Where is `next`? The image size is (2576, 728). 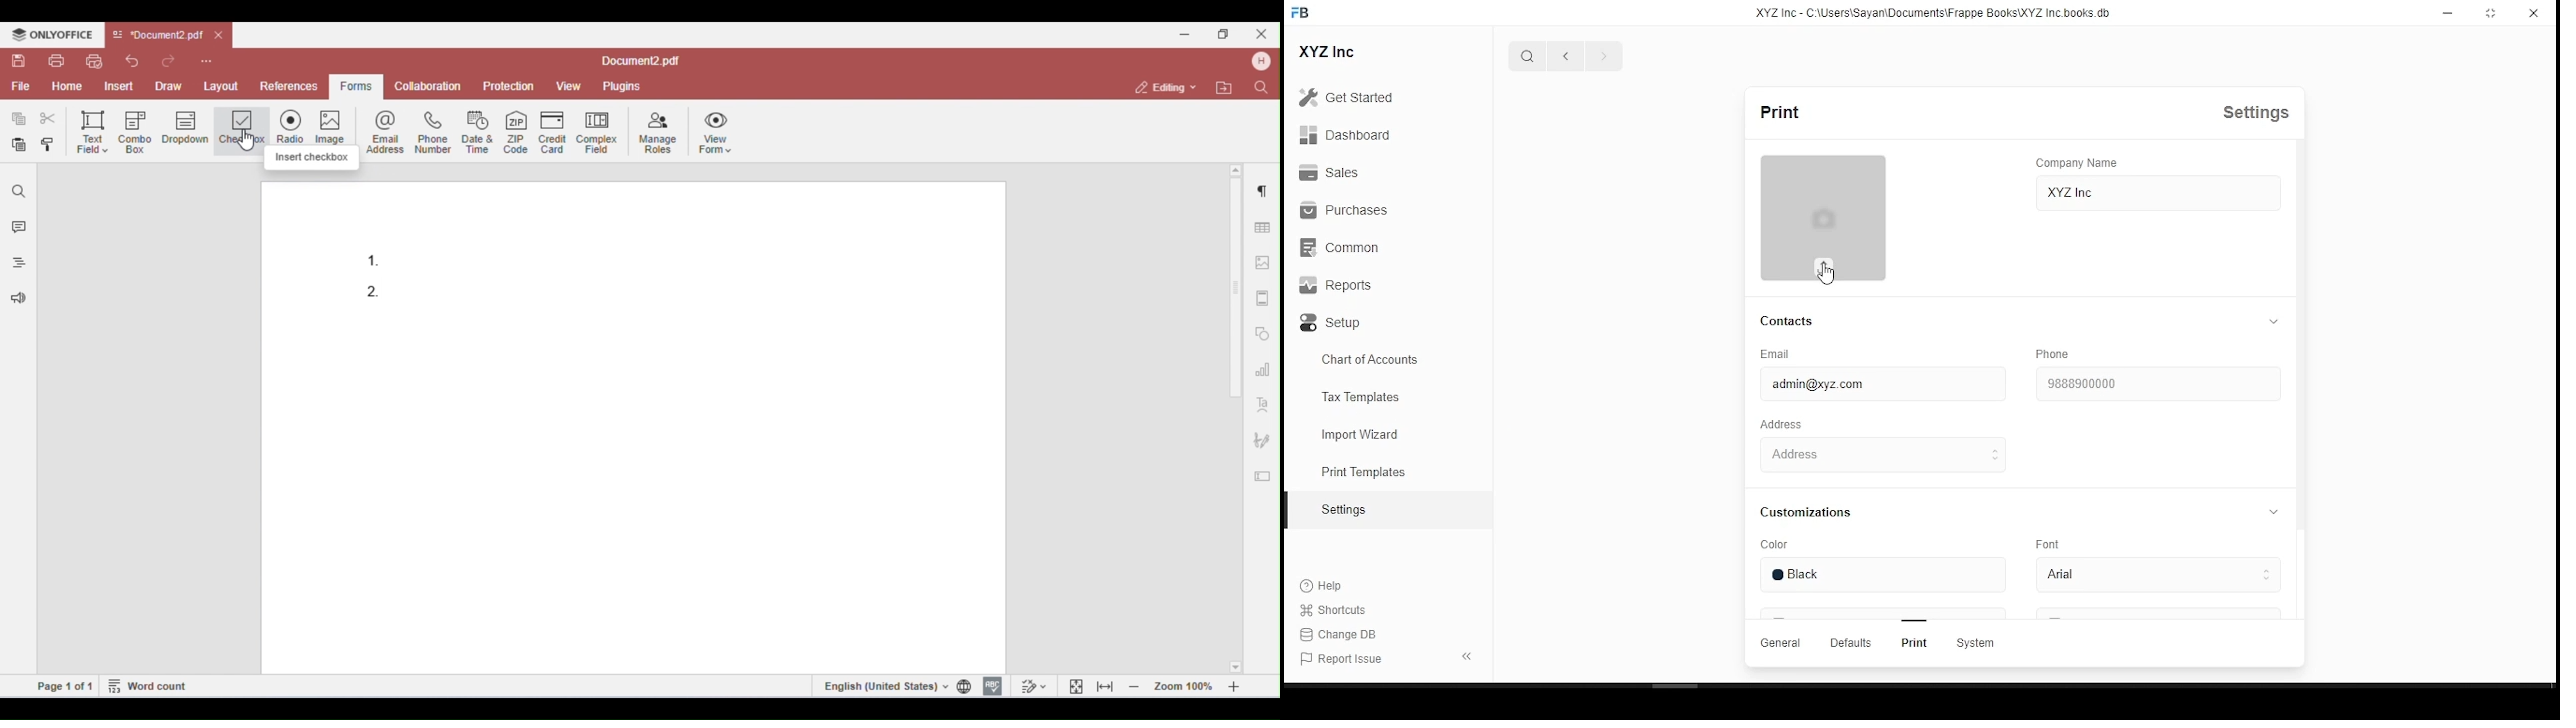 next is located at coordinates (1603, 57).